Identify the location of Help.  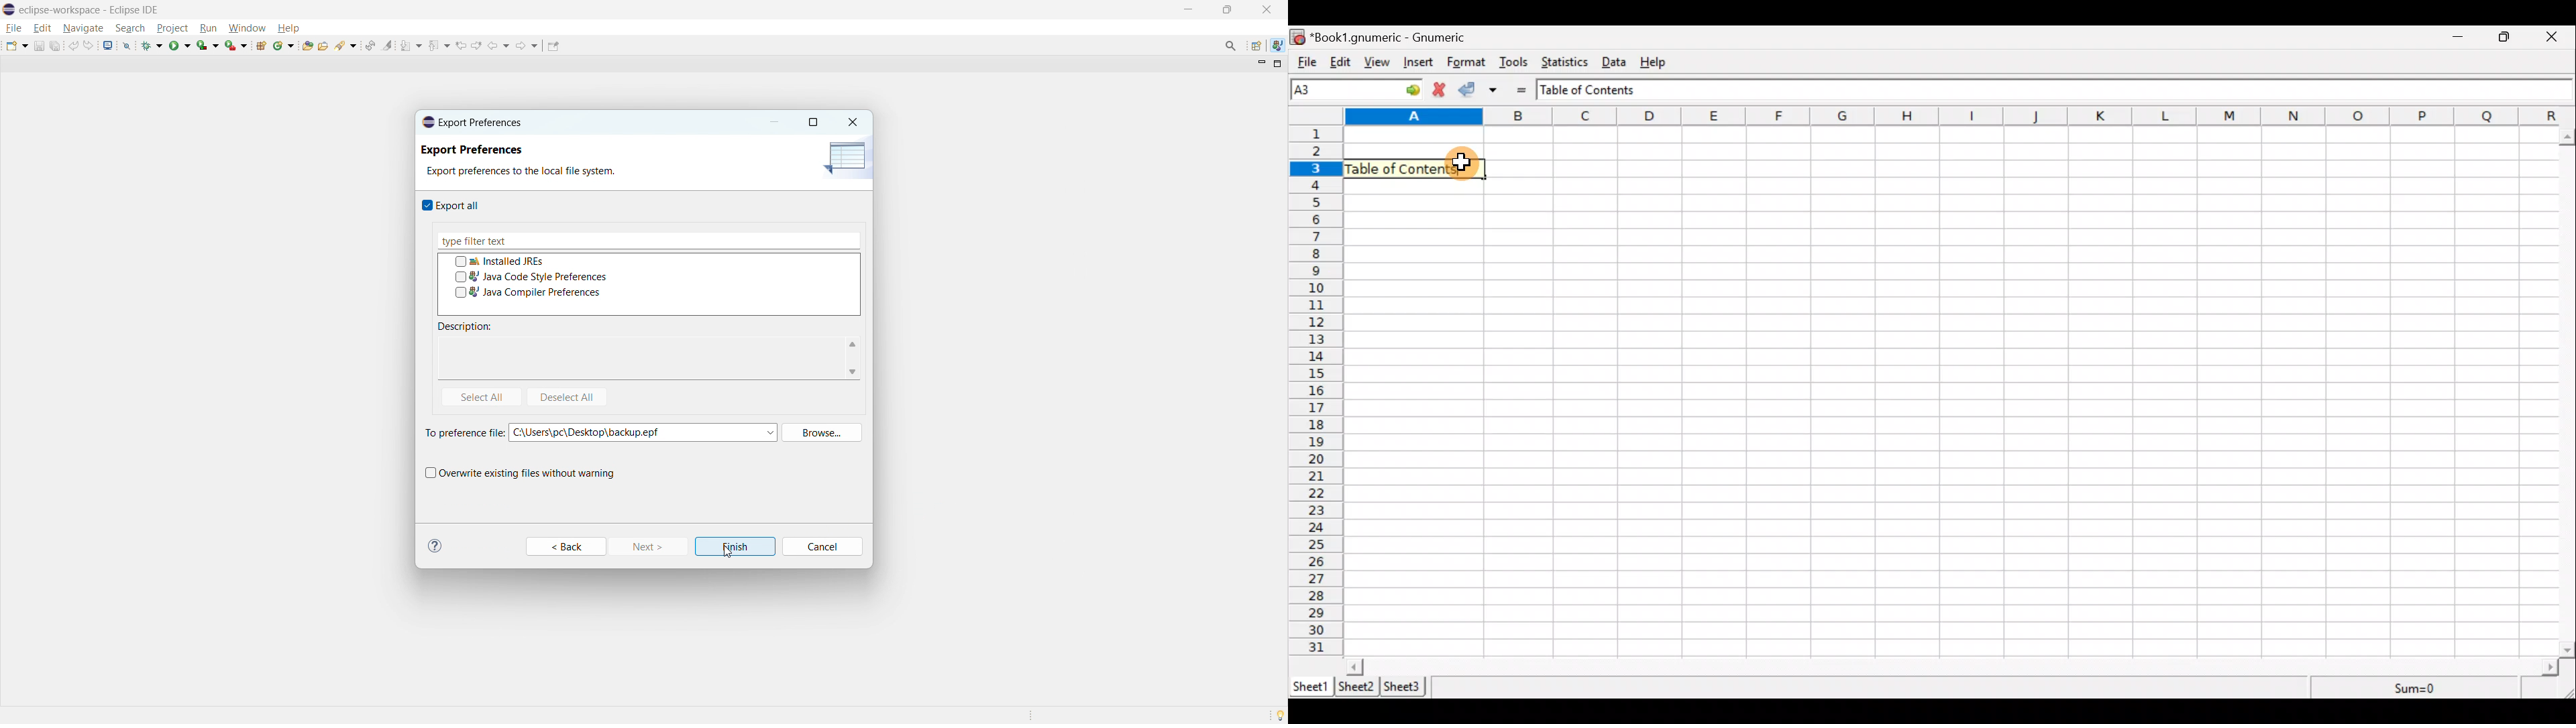
(1660, 62).